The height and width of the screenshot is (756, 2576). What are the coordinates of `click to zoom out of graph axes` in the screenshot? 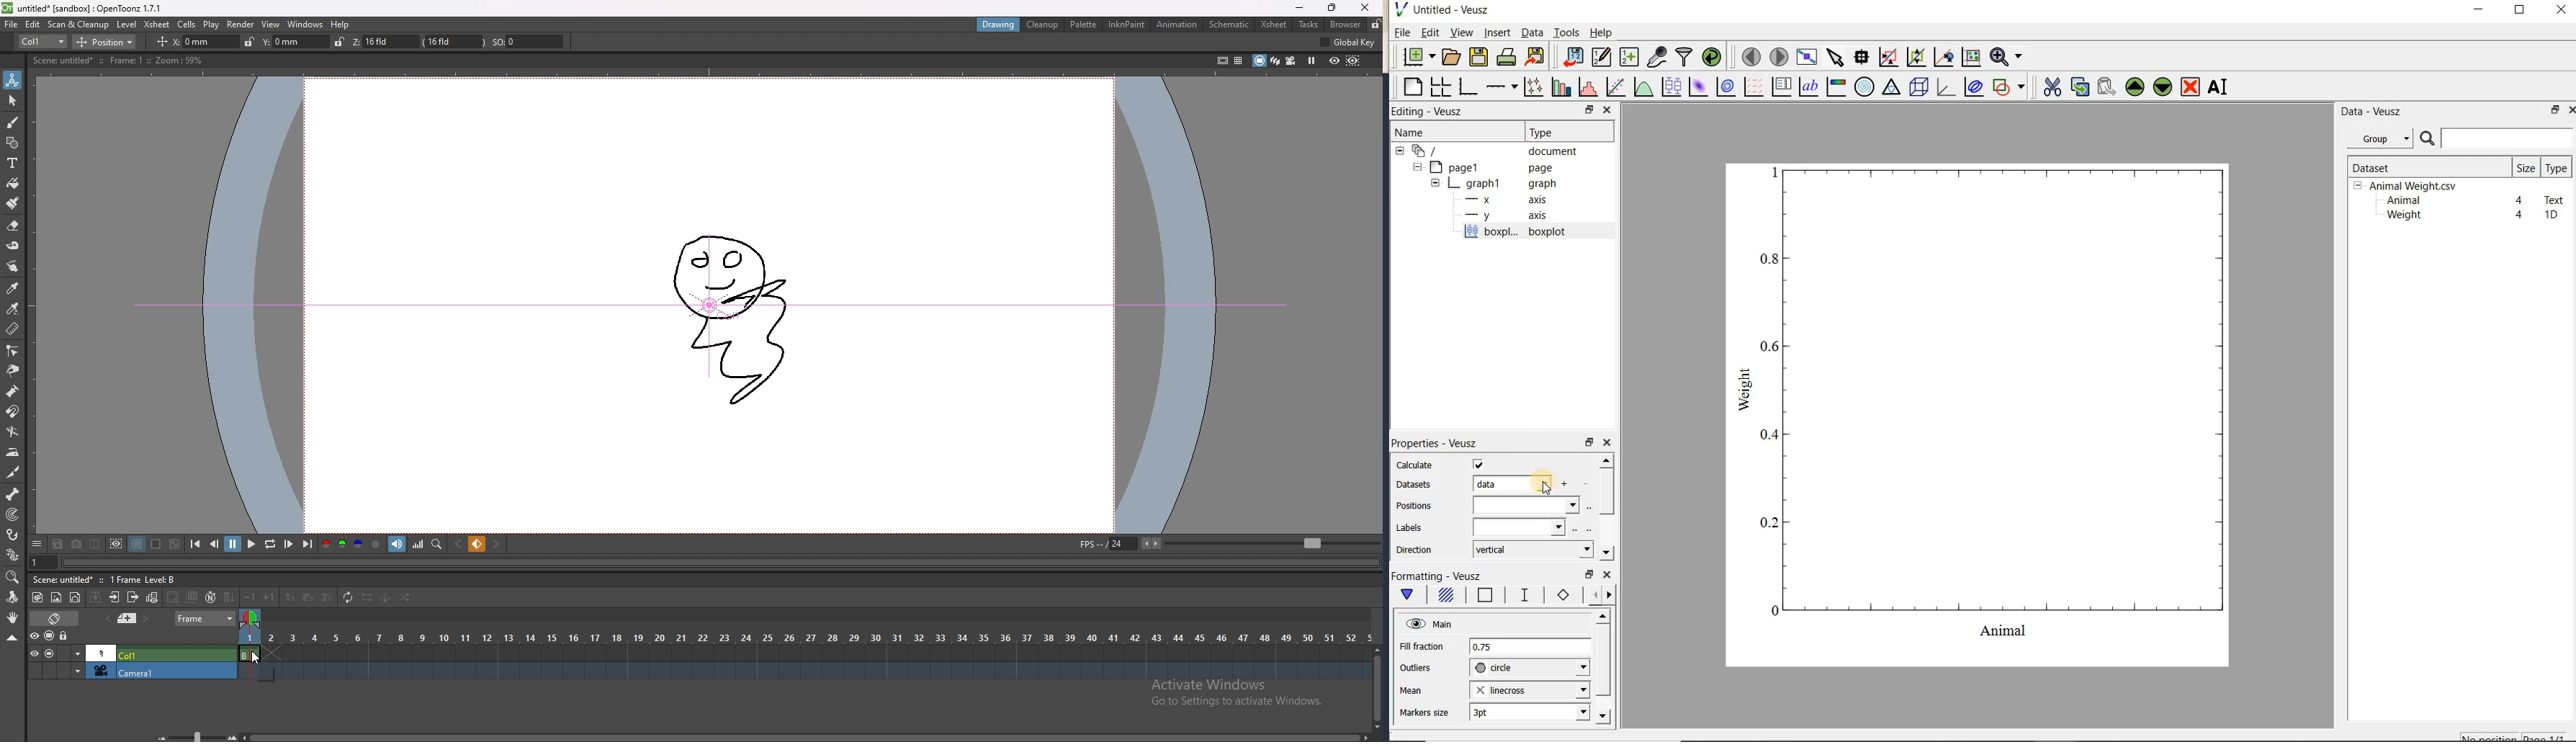 It's located at (1917, 56).